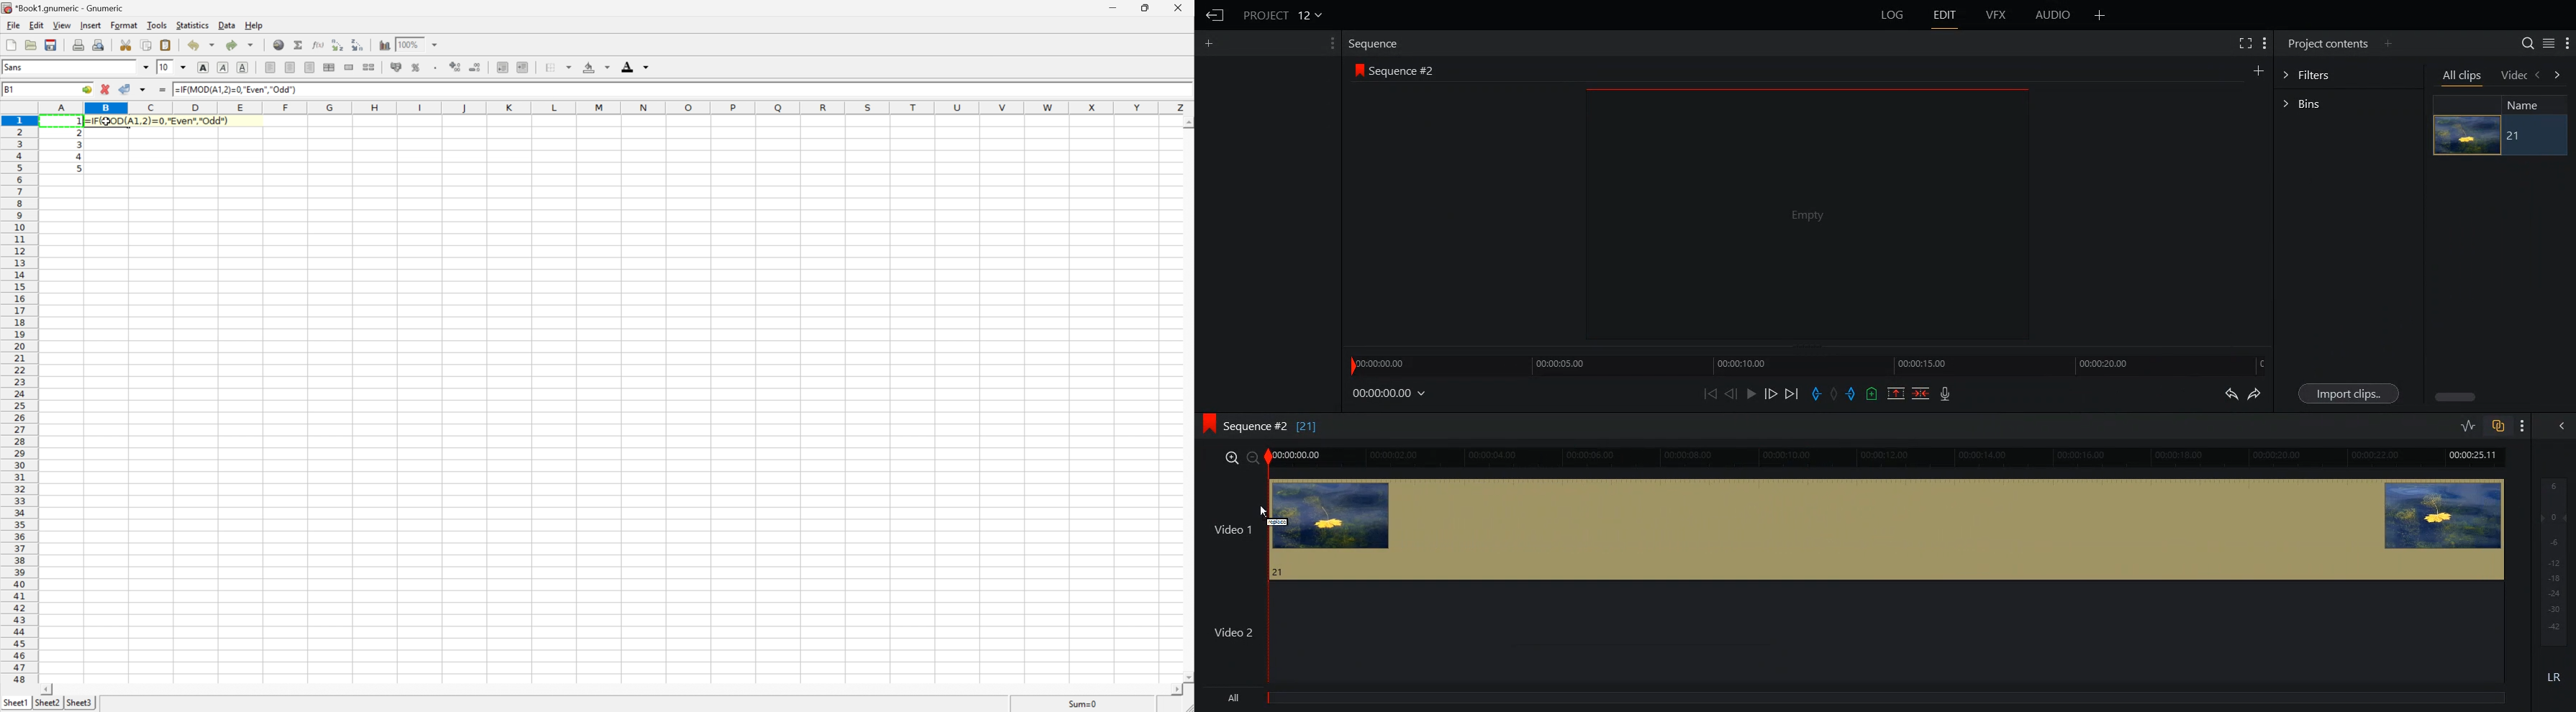  What do you see at coordinates (192, 25) in the screenshot?
I see `Statistics` at bounding box center [192, 25].